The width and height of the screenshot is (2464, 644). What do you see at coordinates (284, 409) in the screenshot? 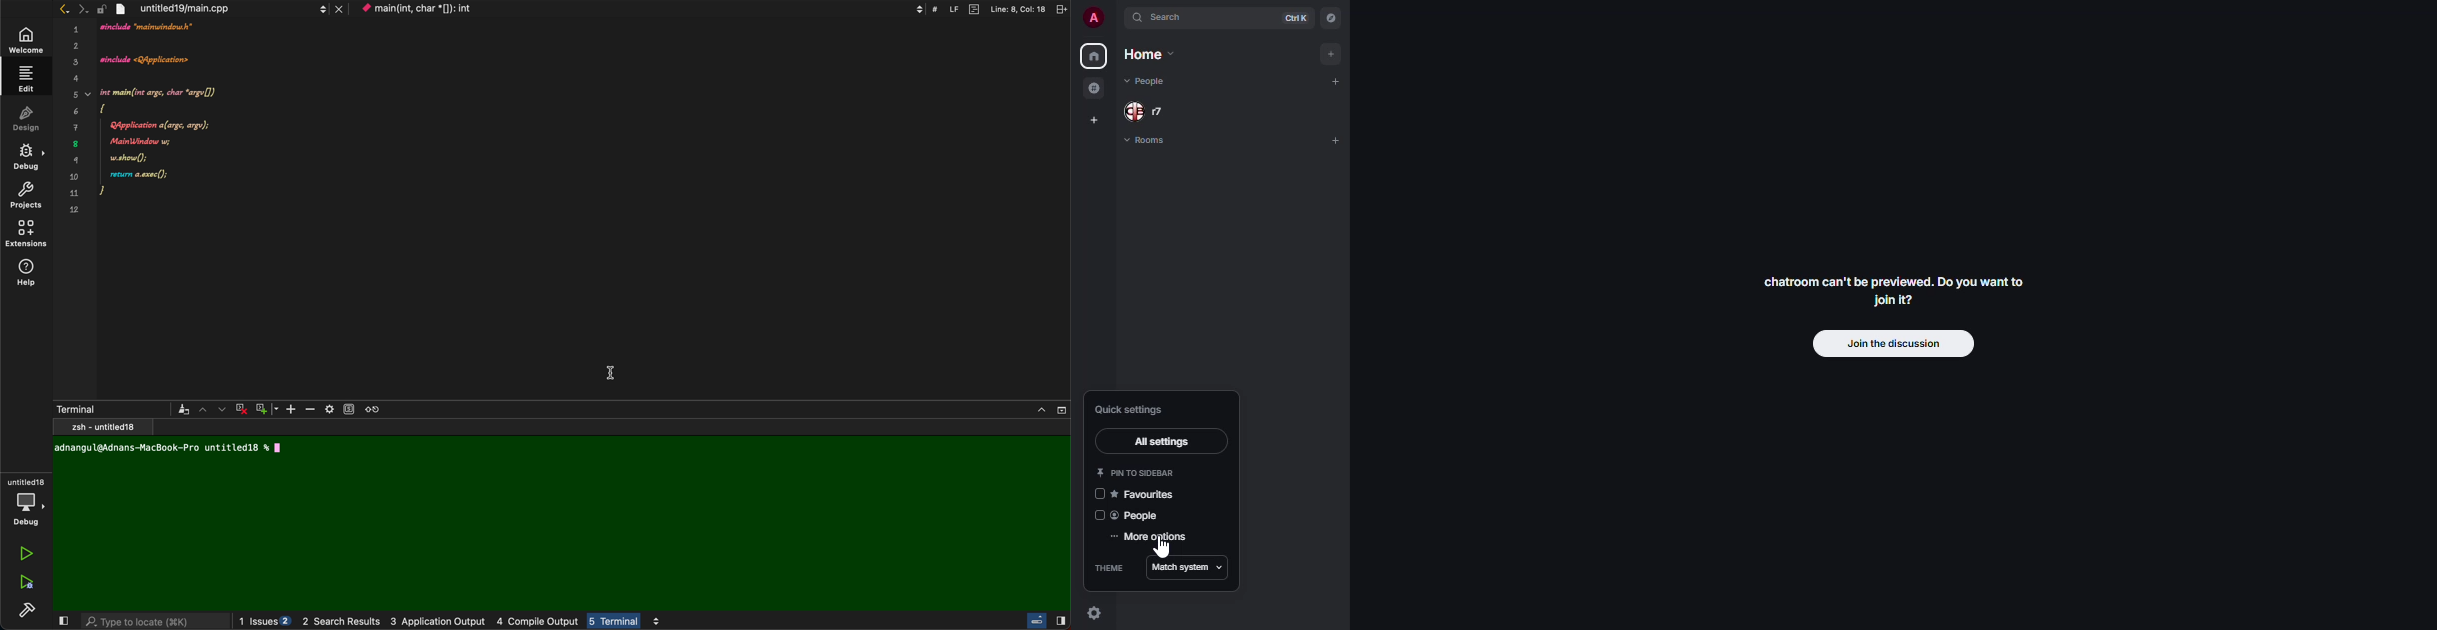
I see `zoom in` at bounding box center [284, 409].